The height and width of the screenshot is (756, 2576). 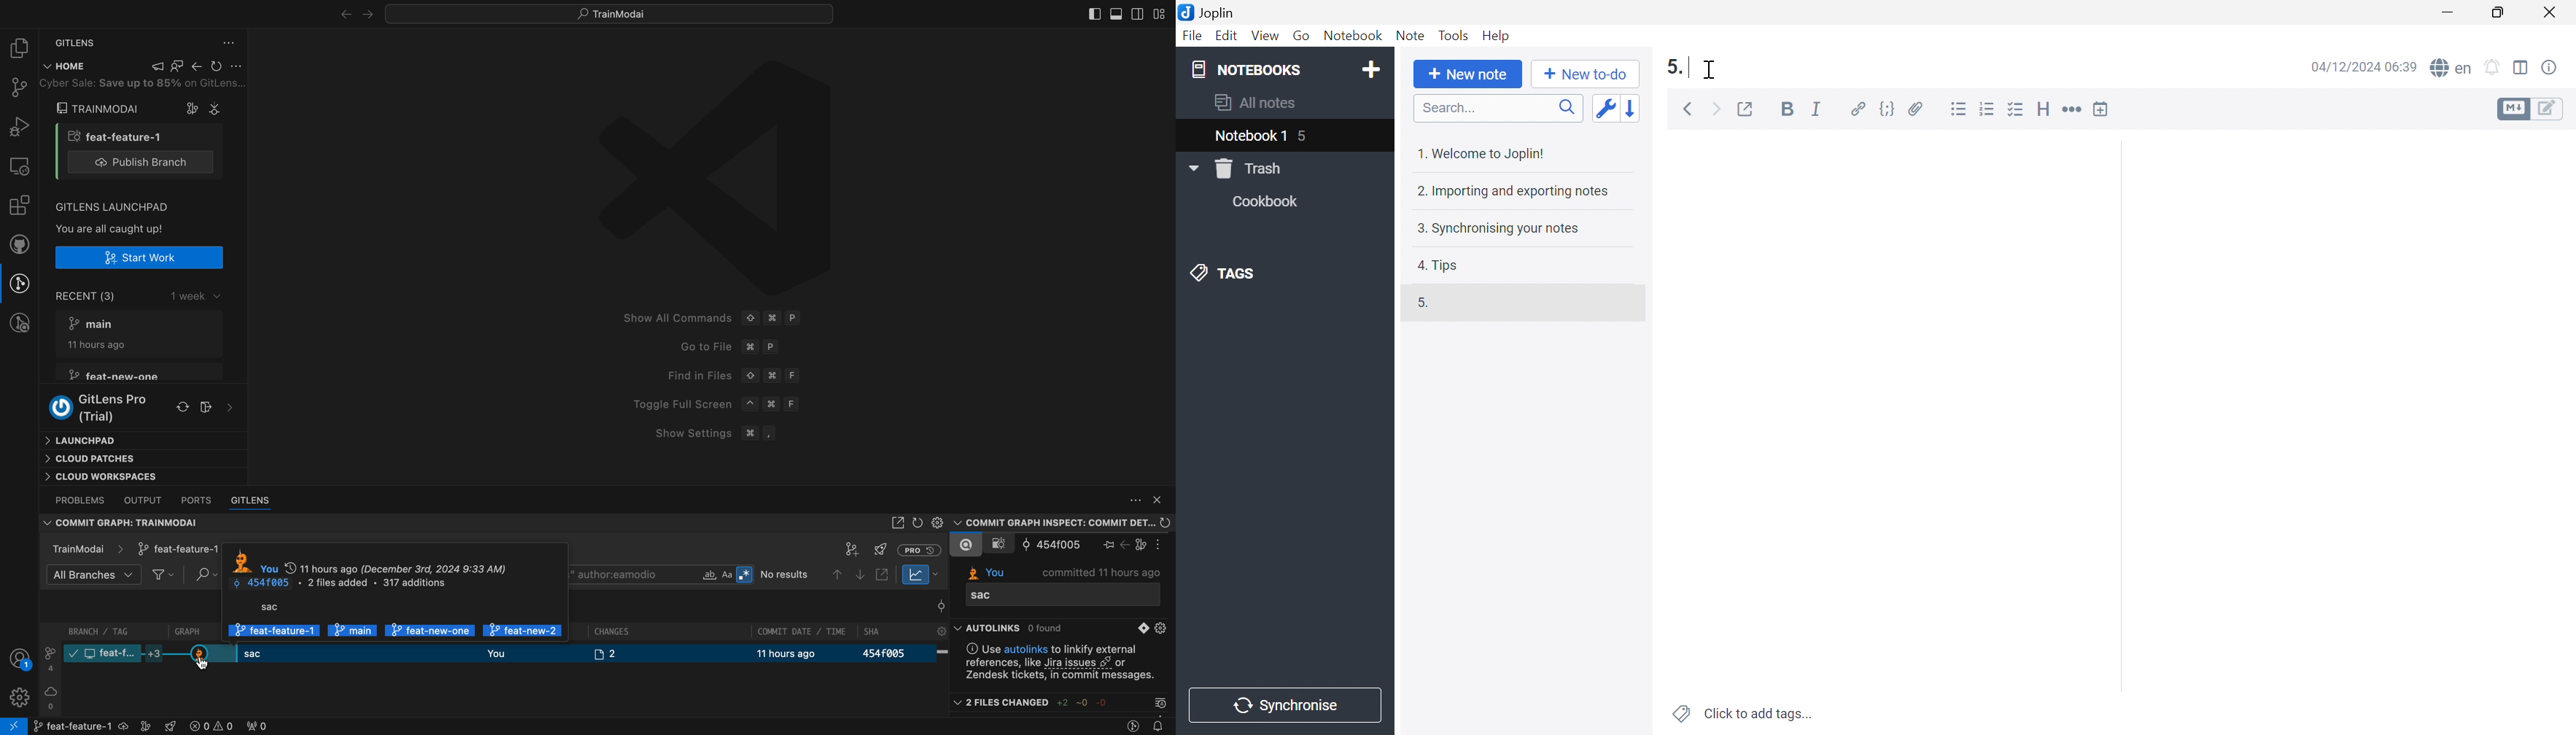 What do you see at coordinates (762, 629) in the screenshot?
I see `` at bounding box center [762, 629].